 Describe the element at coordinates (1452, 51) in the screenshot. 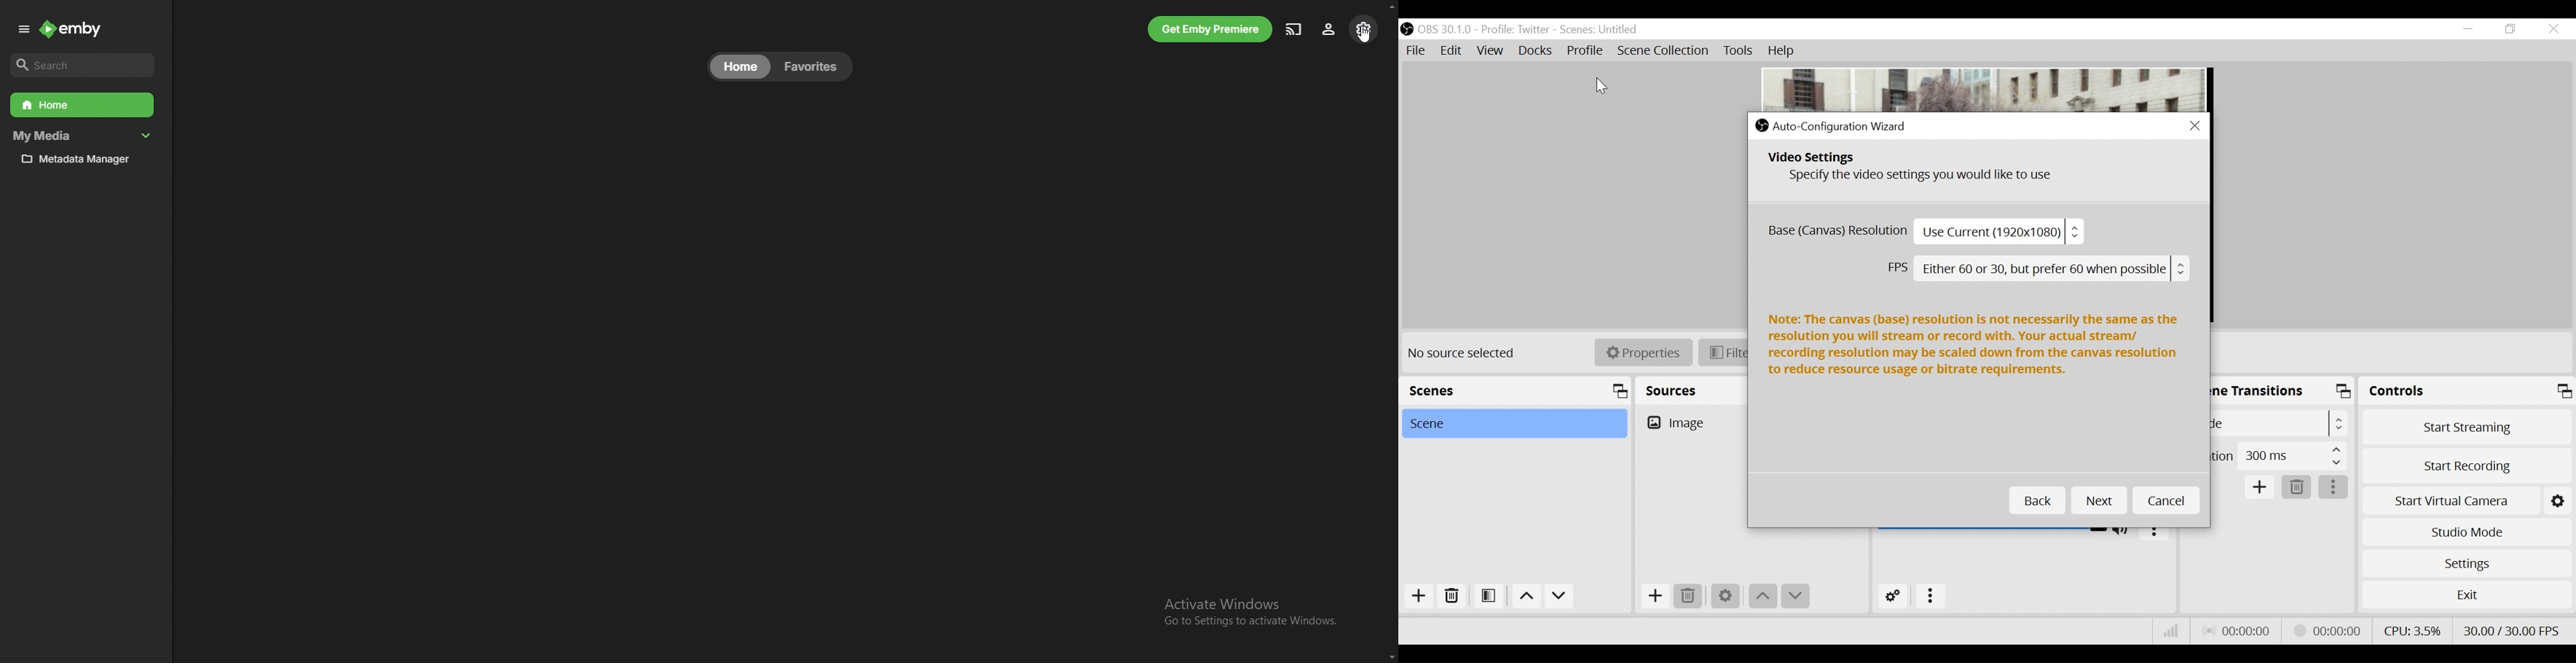

I see `Edit` at that location.